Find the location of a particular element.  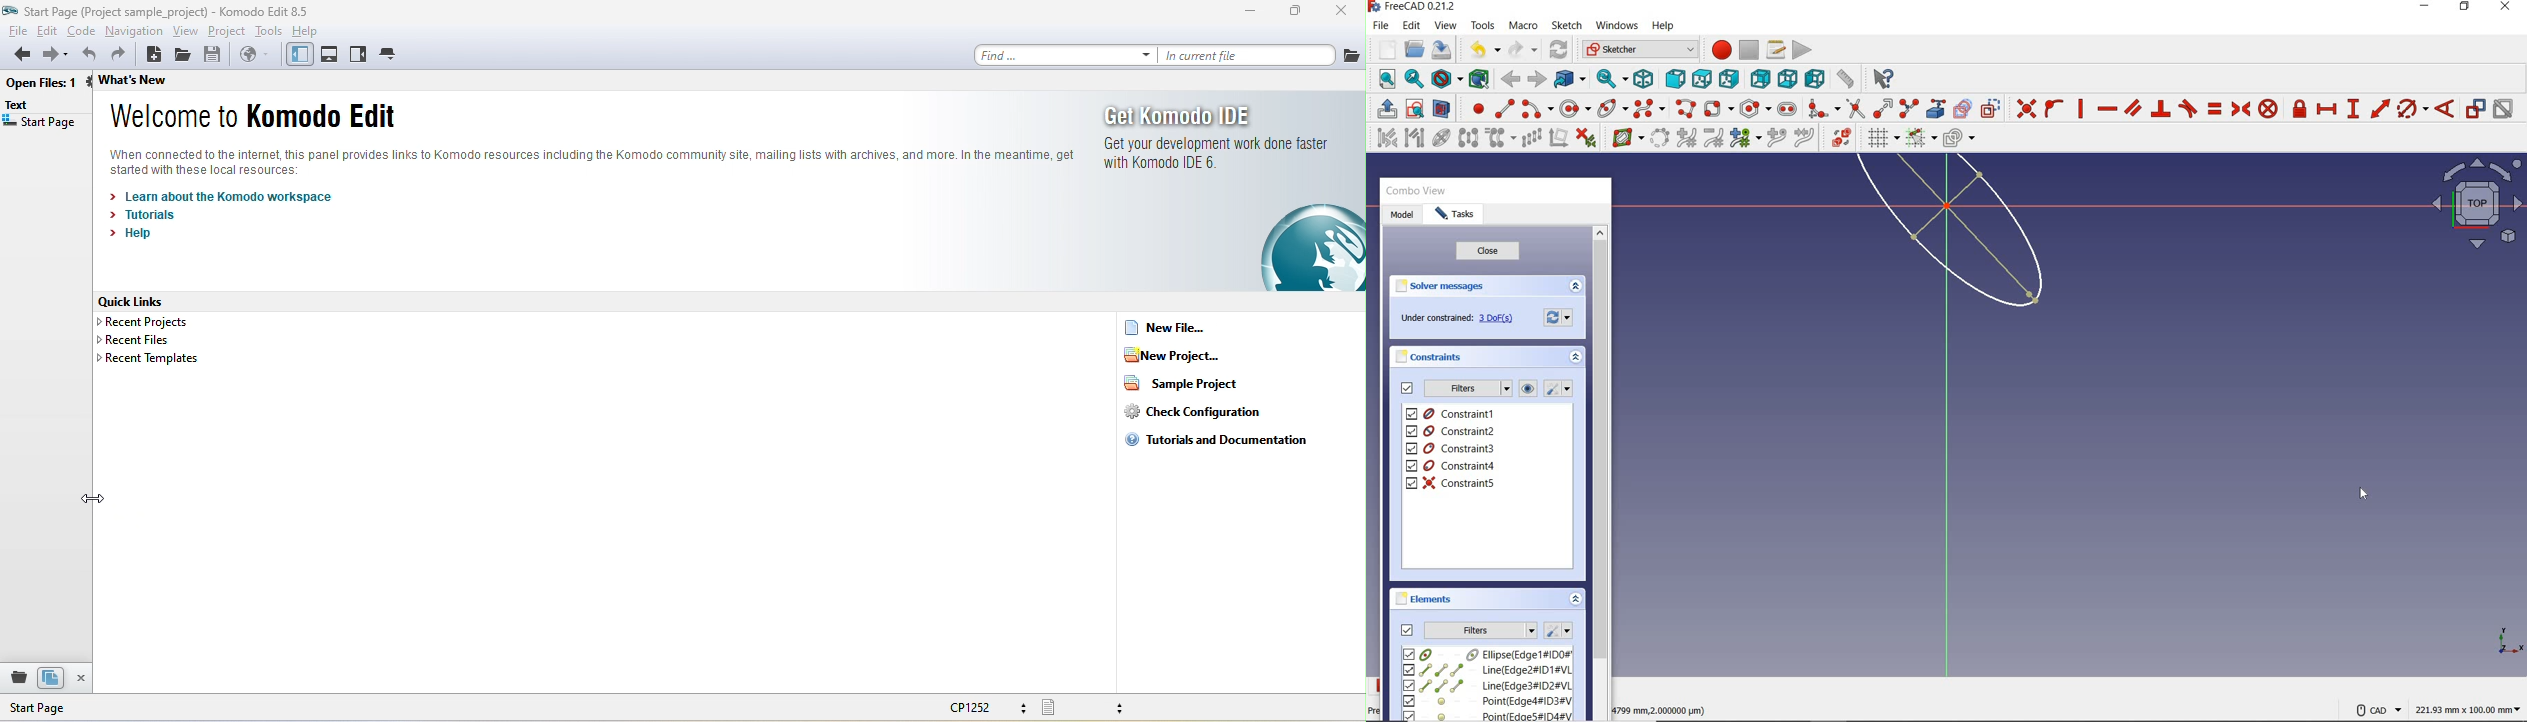

close is located at coordinates (1488, 252).